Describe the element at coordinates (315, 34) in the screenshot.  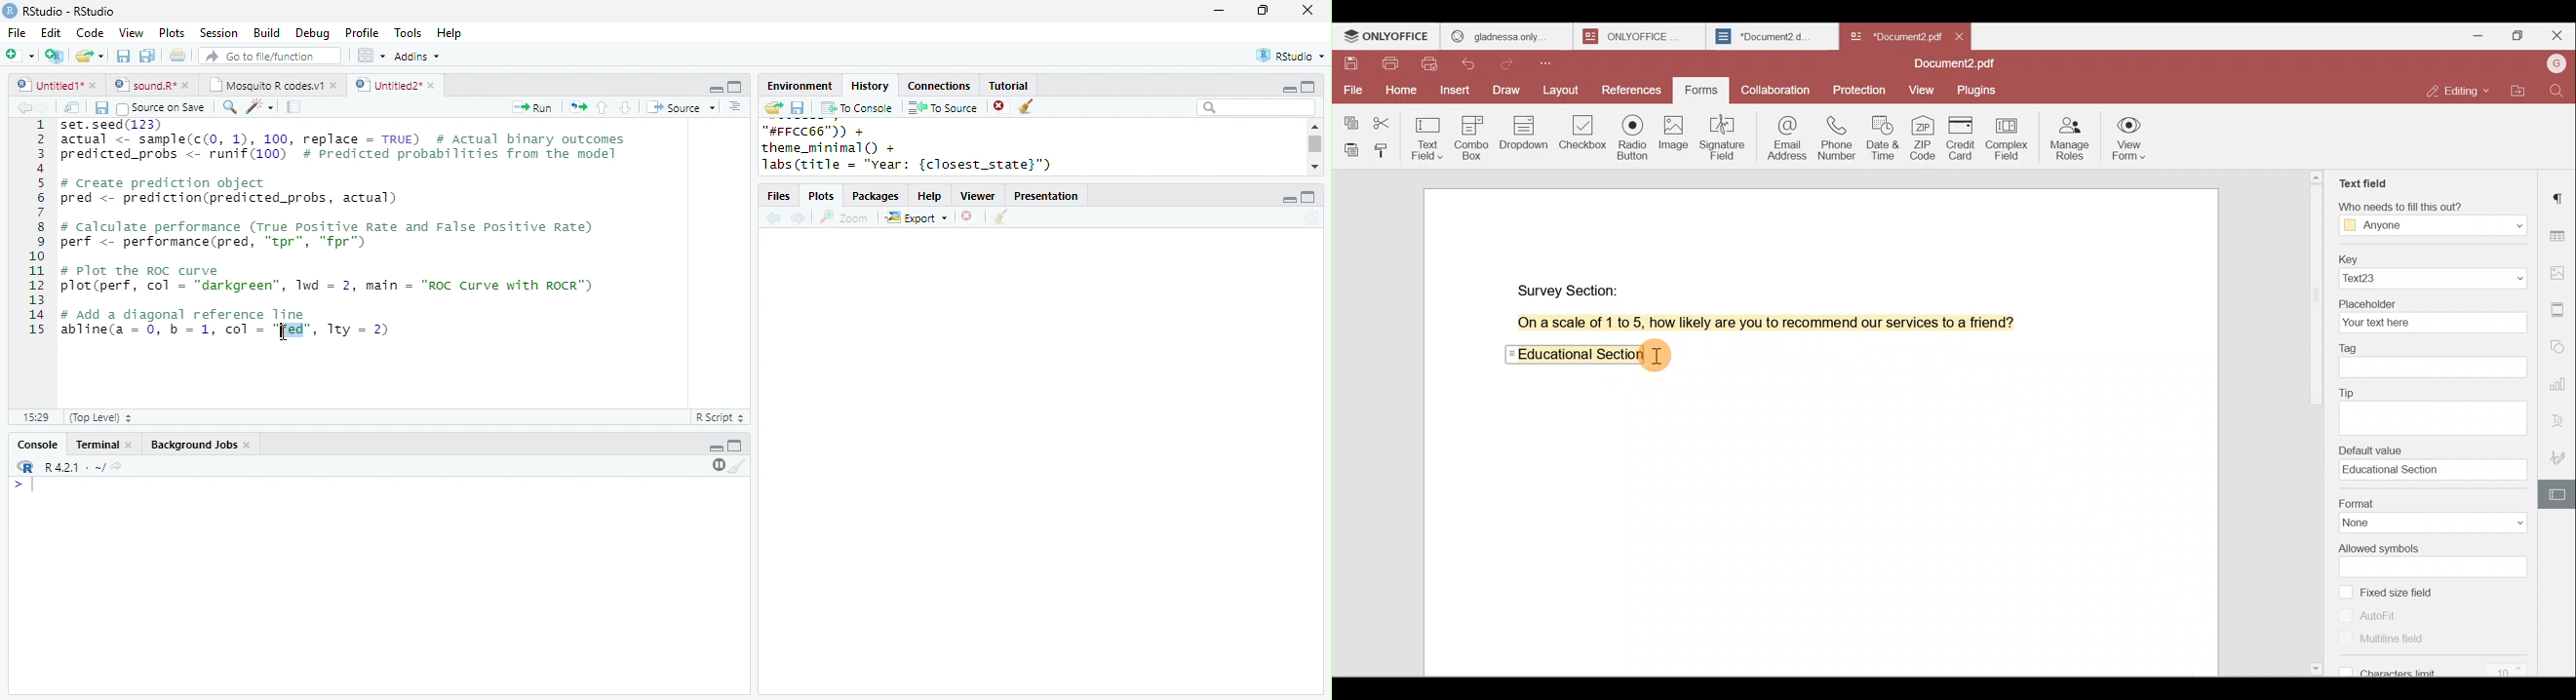
I see `Debug` at that location.